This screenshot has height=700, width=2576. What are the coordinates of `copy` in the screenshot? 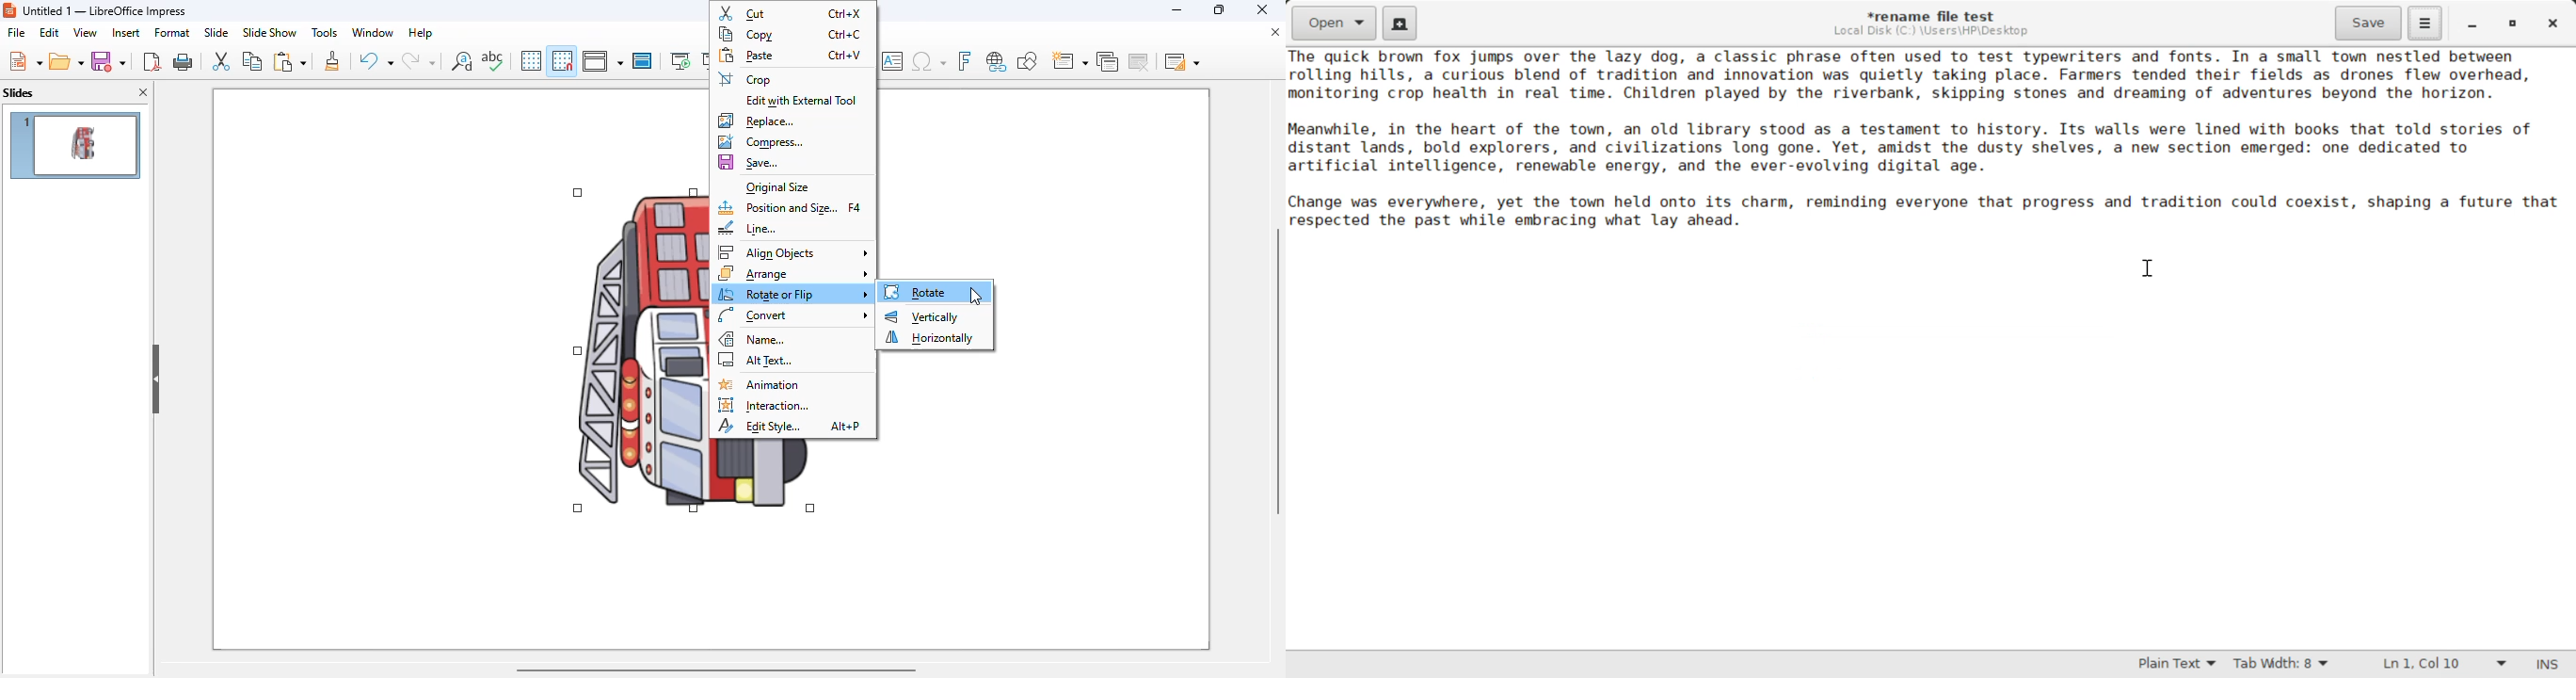 It's located at (252, 61).